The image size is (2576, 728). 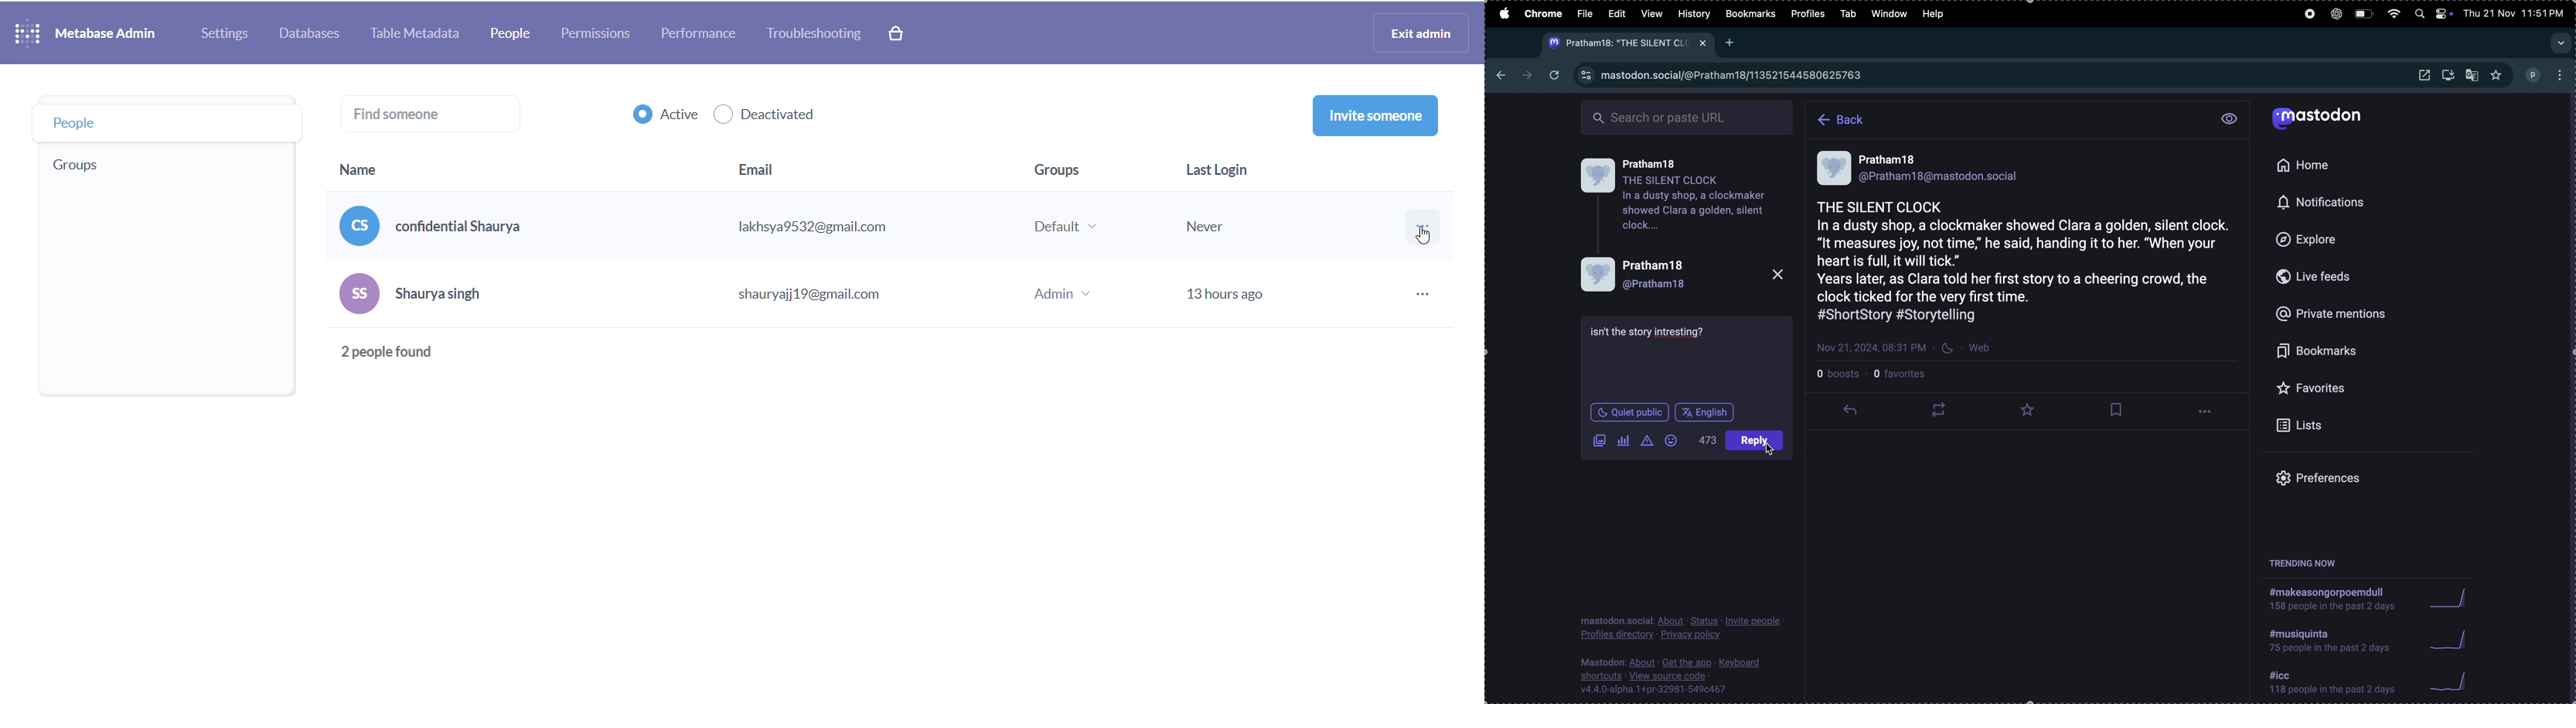 What do you see at coordinates (1706, 442) in the screenshot?
I see `no of words` at bounding box center [1706, 442].